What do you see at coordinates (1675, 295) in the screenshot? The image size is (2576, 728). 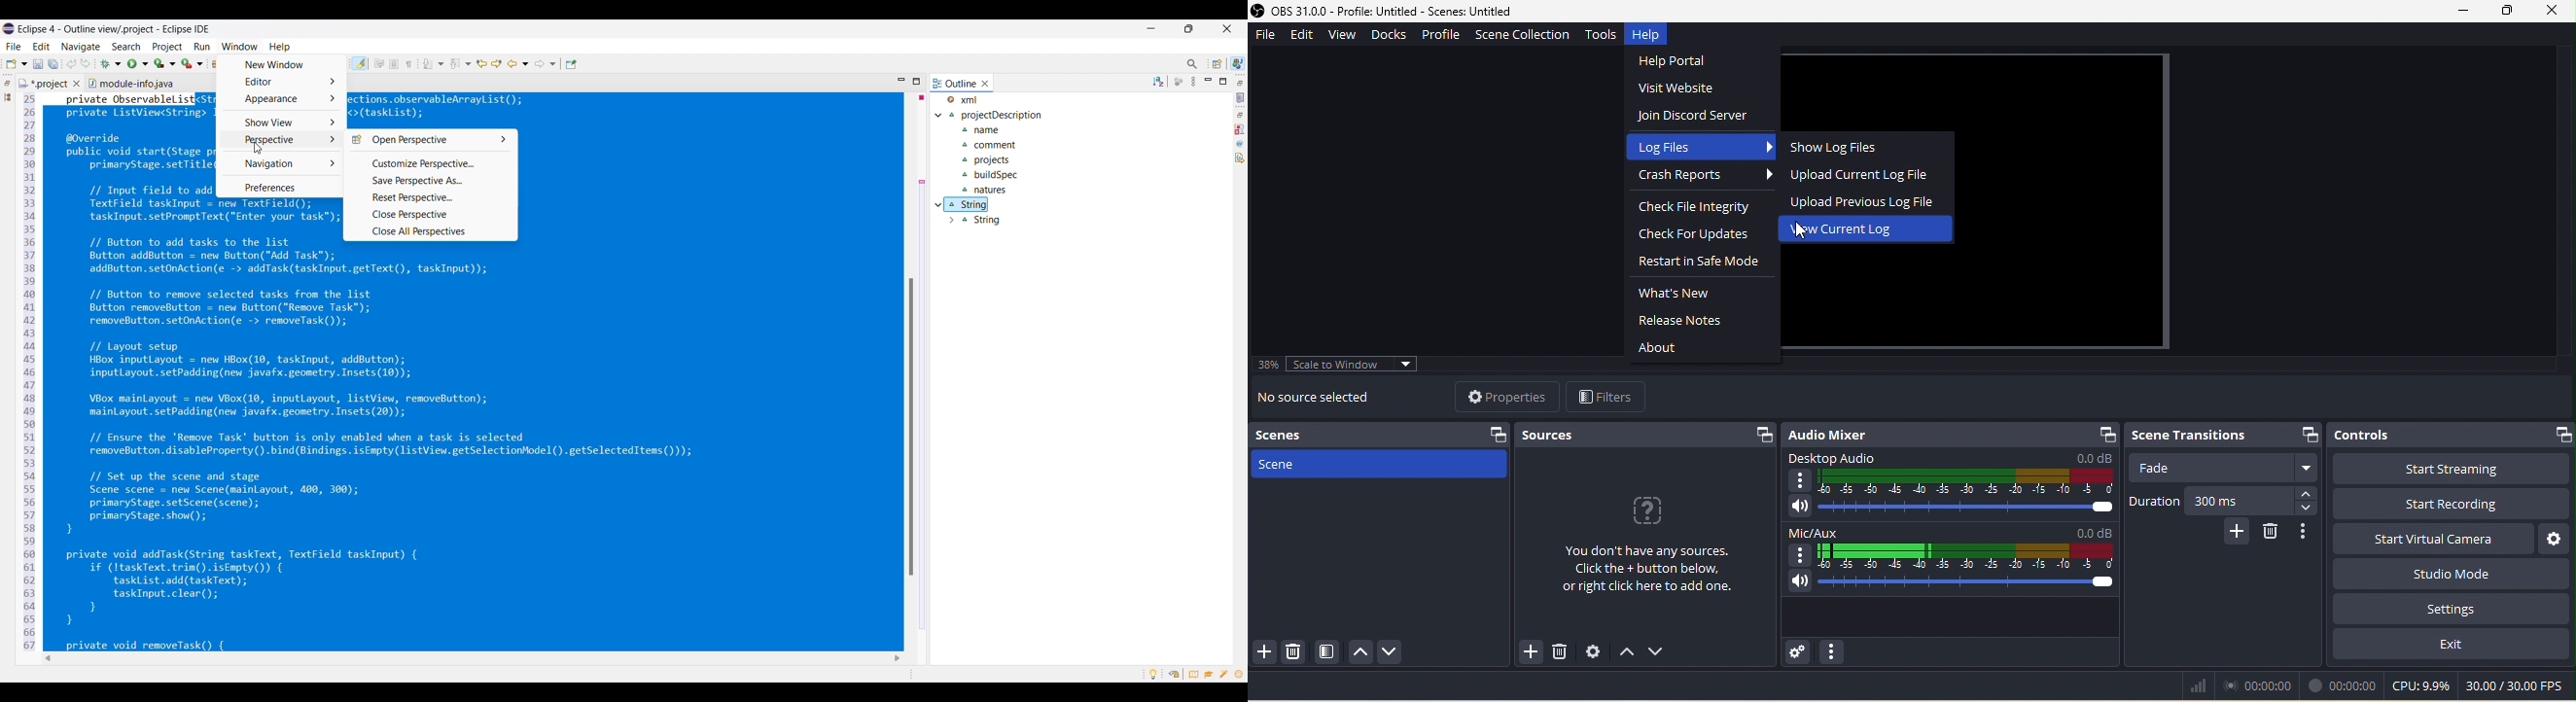 I see `what's new` at bounding box center [1675, 295].